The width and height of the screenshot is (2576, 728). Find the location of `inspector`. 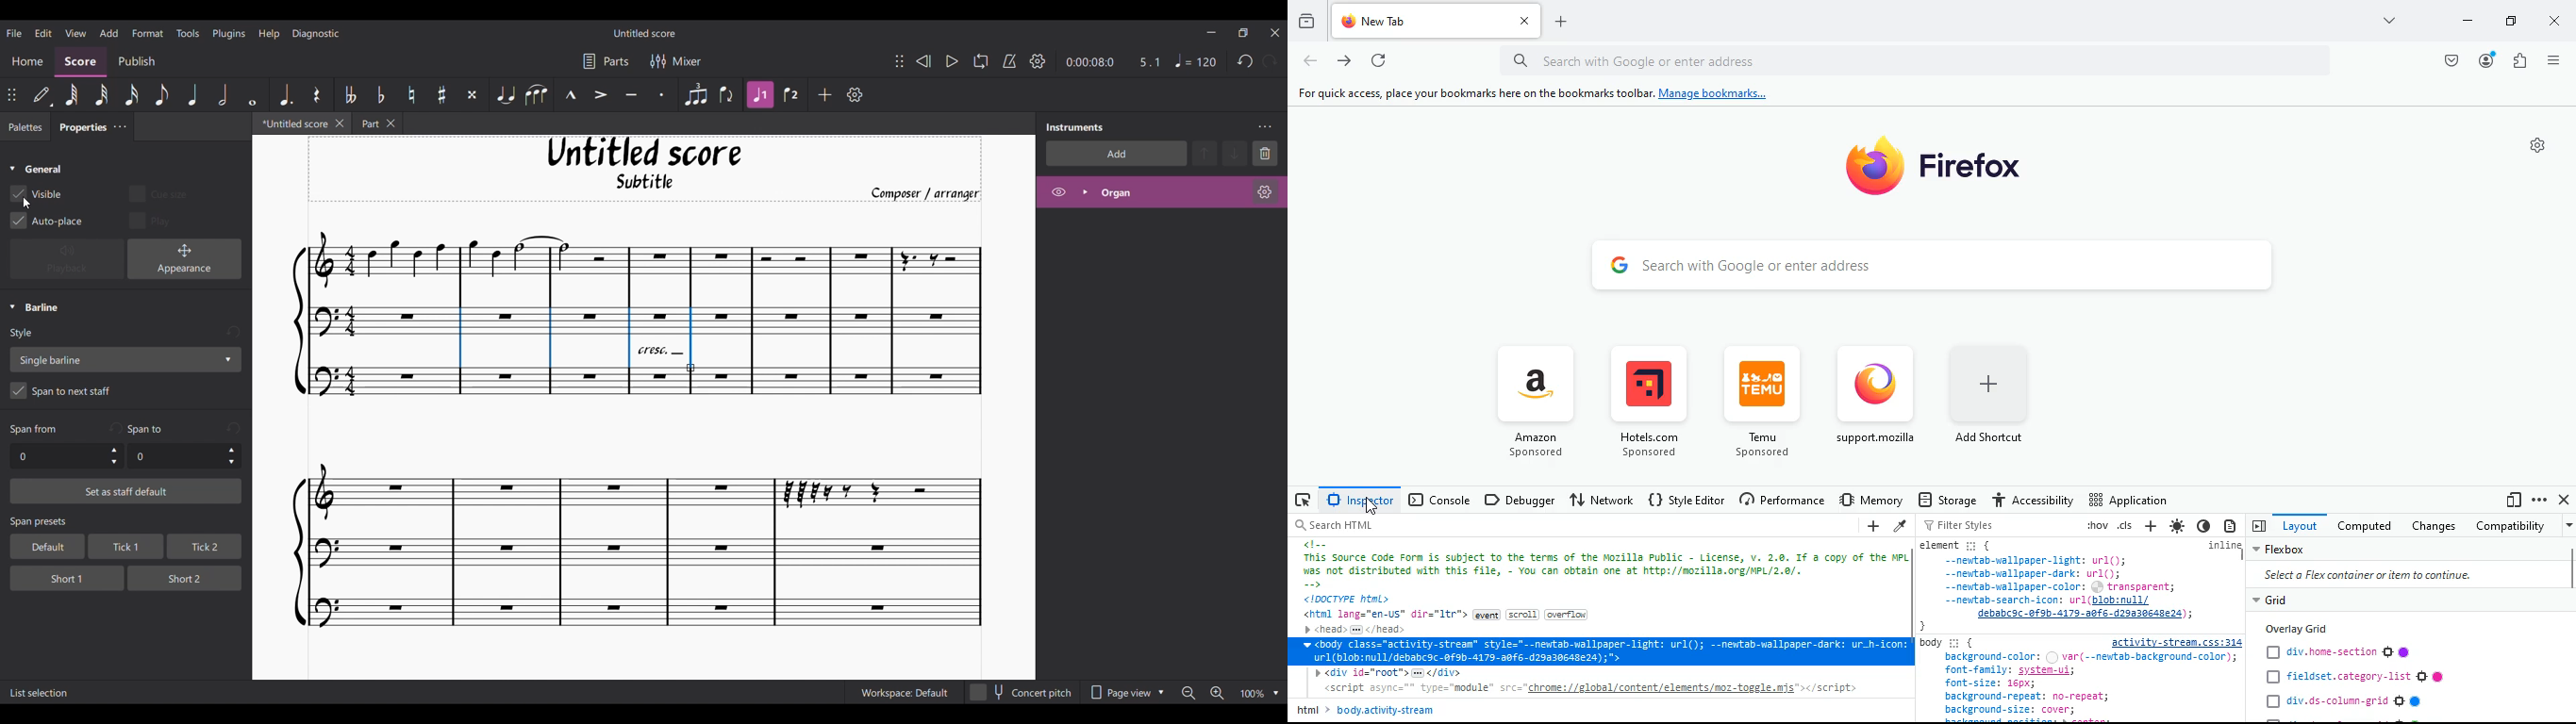

inspector is located at coordinates (1358, 500).